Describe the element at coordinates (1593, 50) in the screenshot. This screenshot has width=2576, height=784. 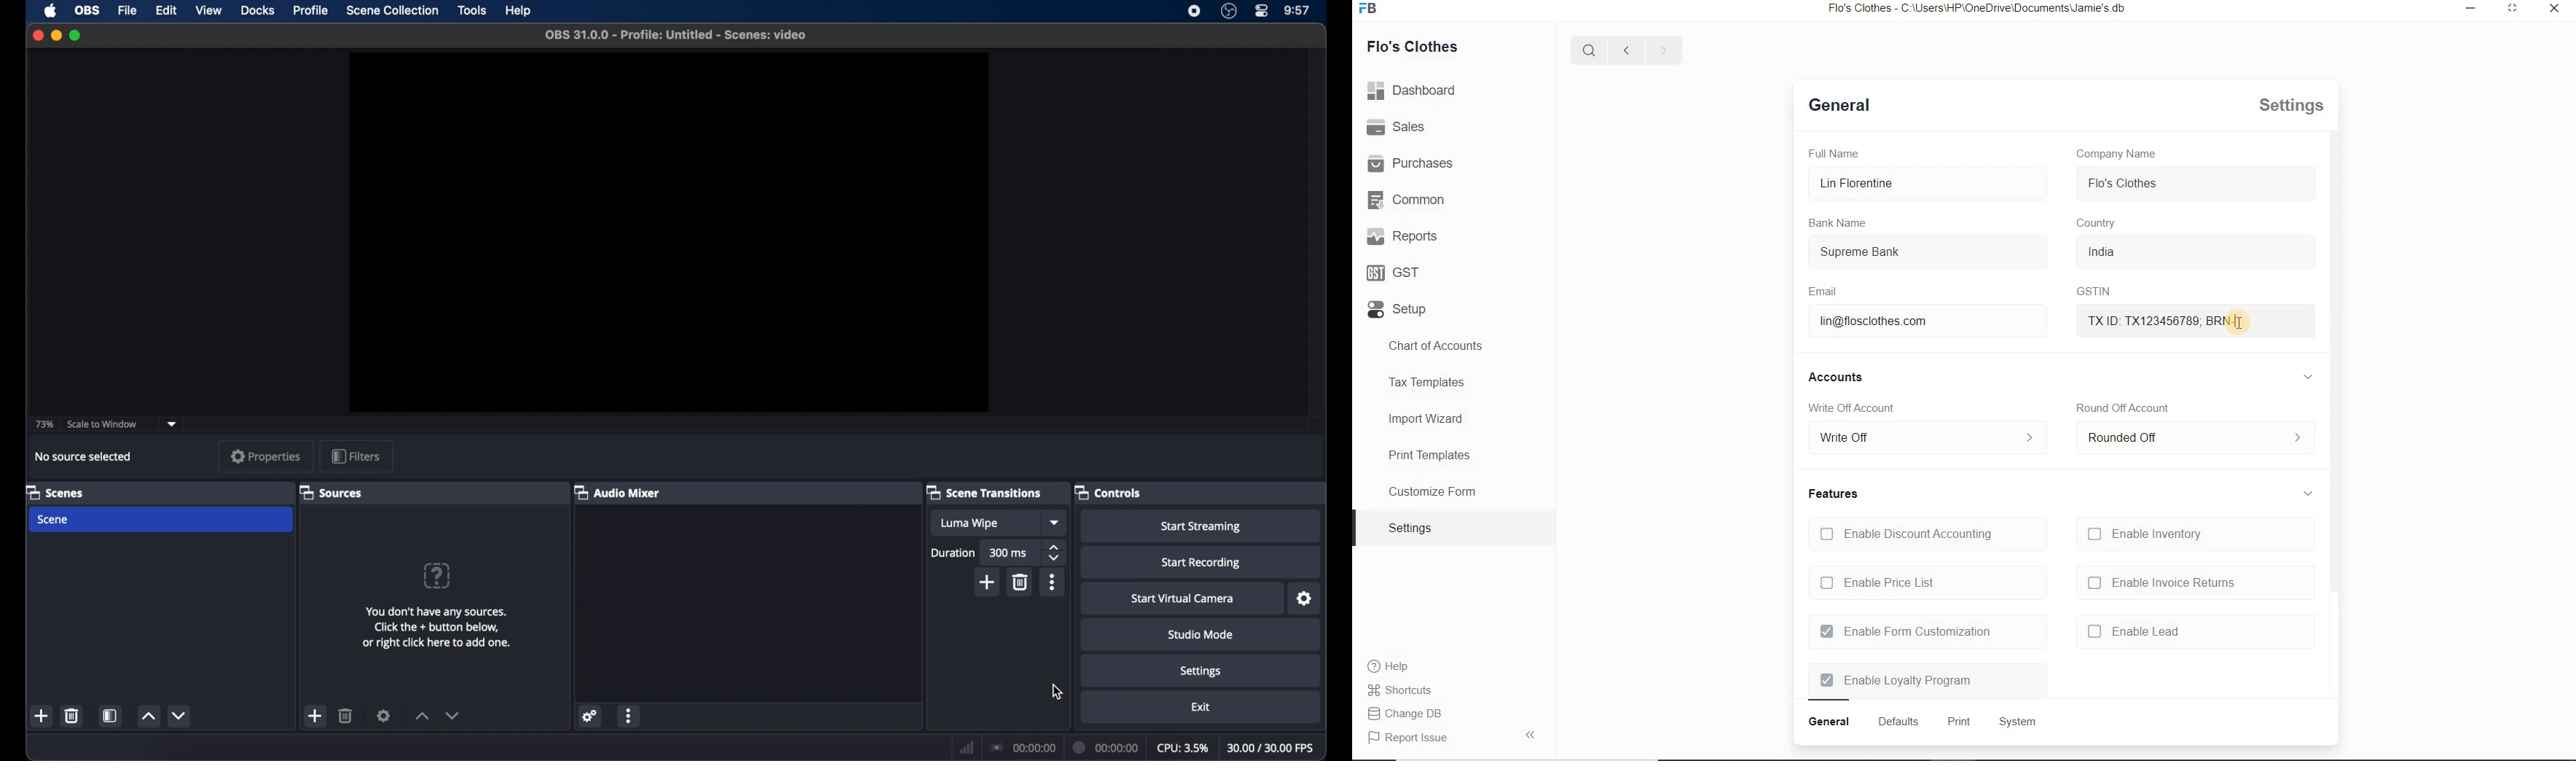
I see `search` at that location.